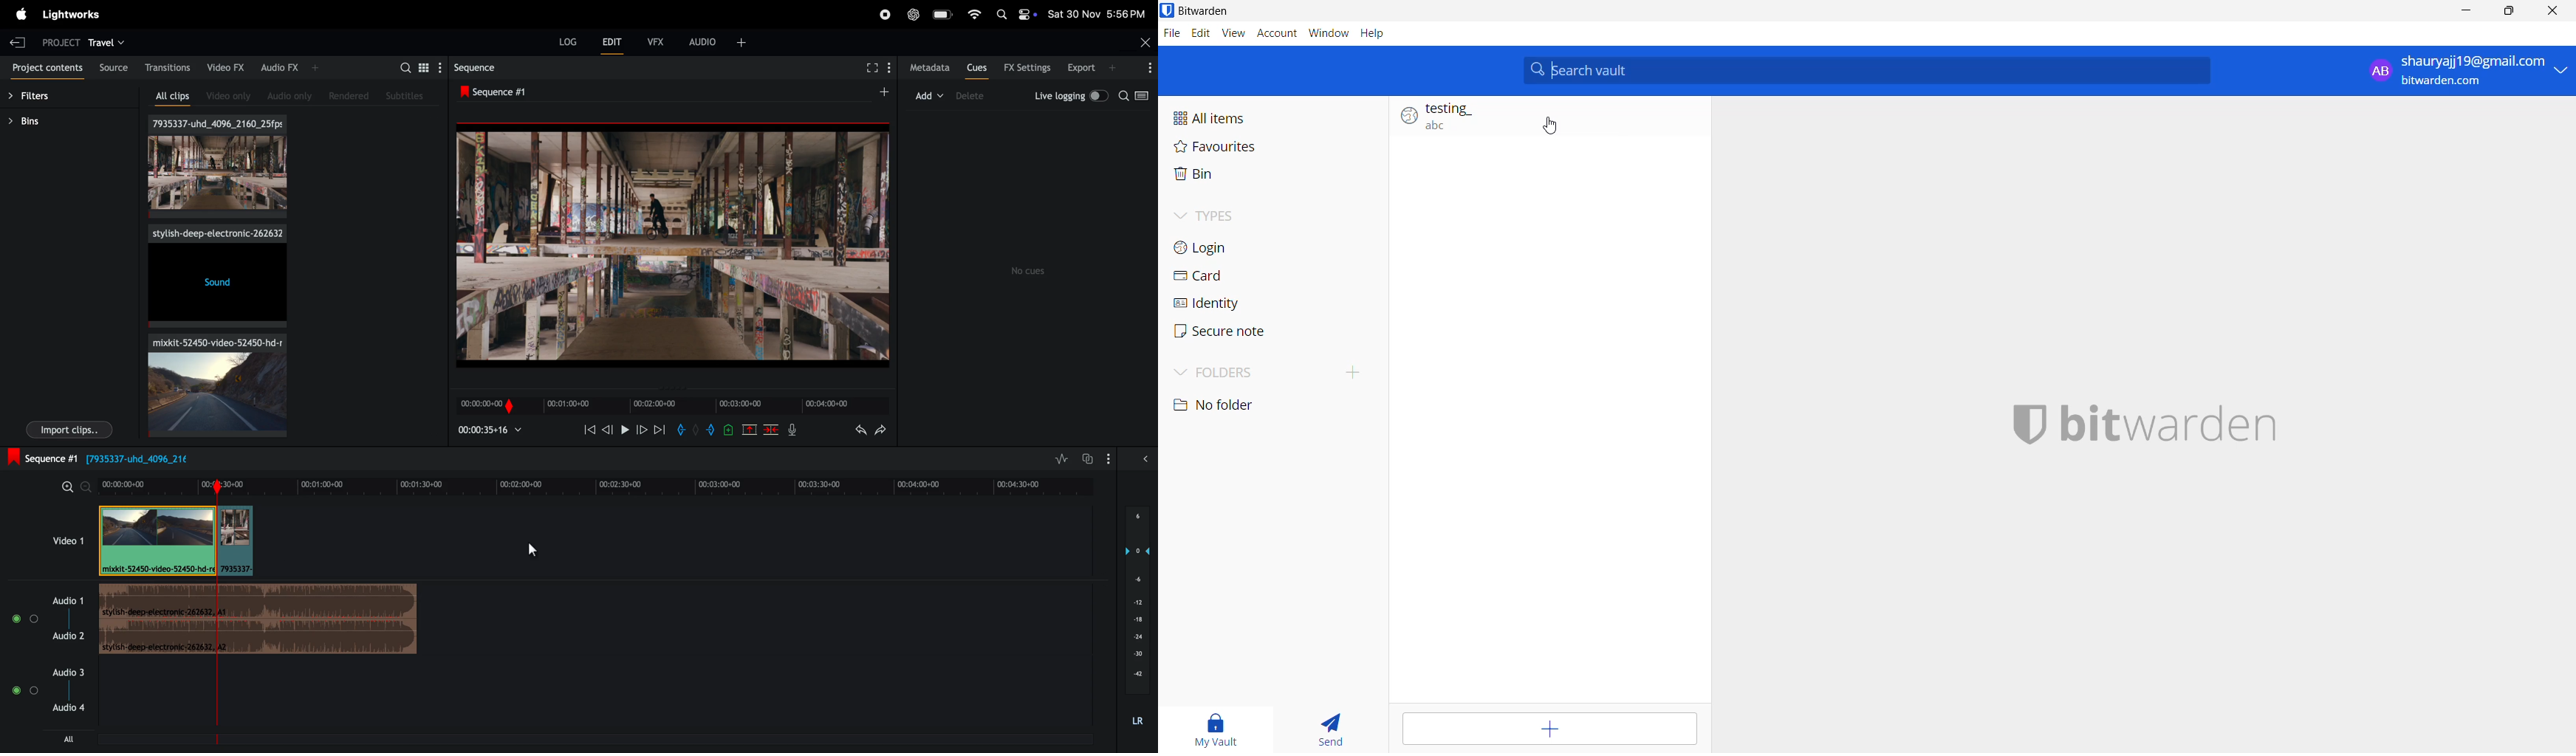  Describe the element at coordinates (286, 94) in the screenshot. I see `audio only` at that location.